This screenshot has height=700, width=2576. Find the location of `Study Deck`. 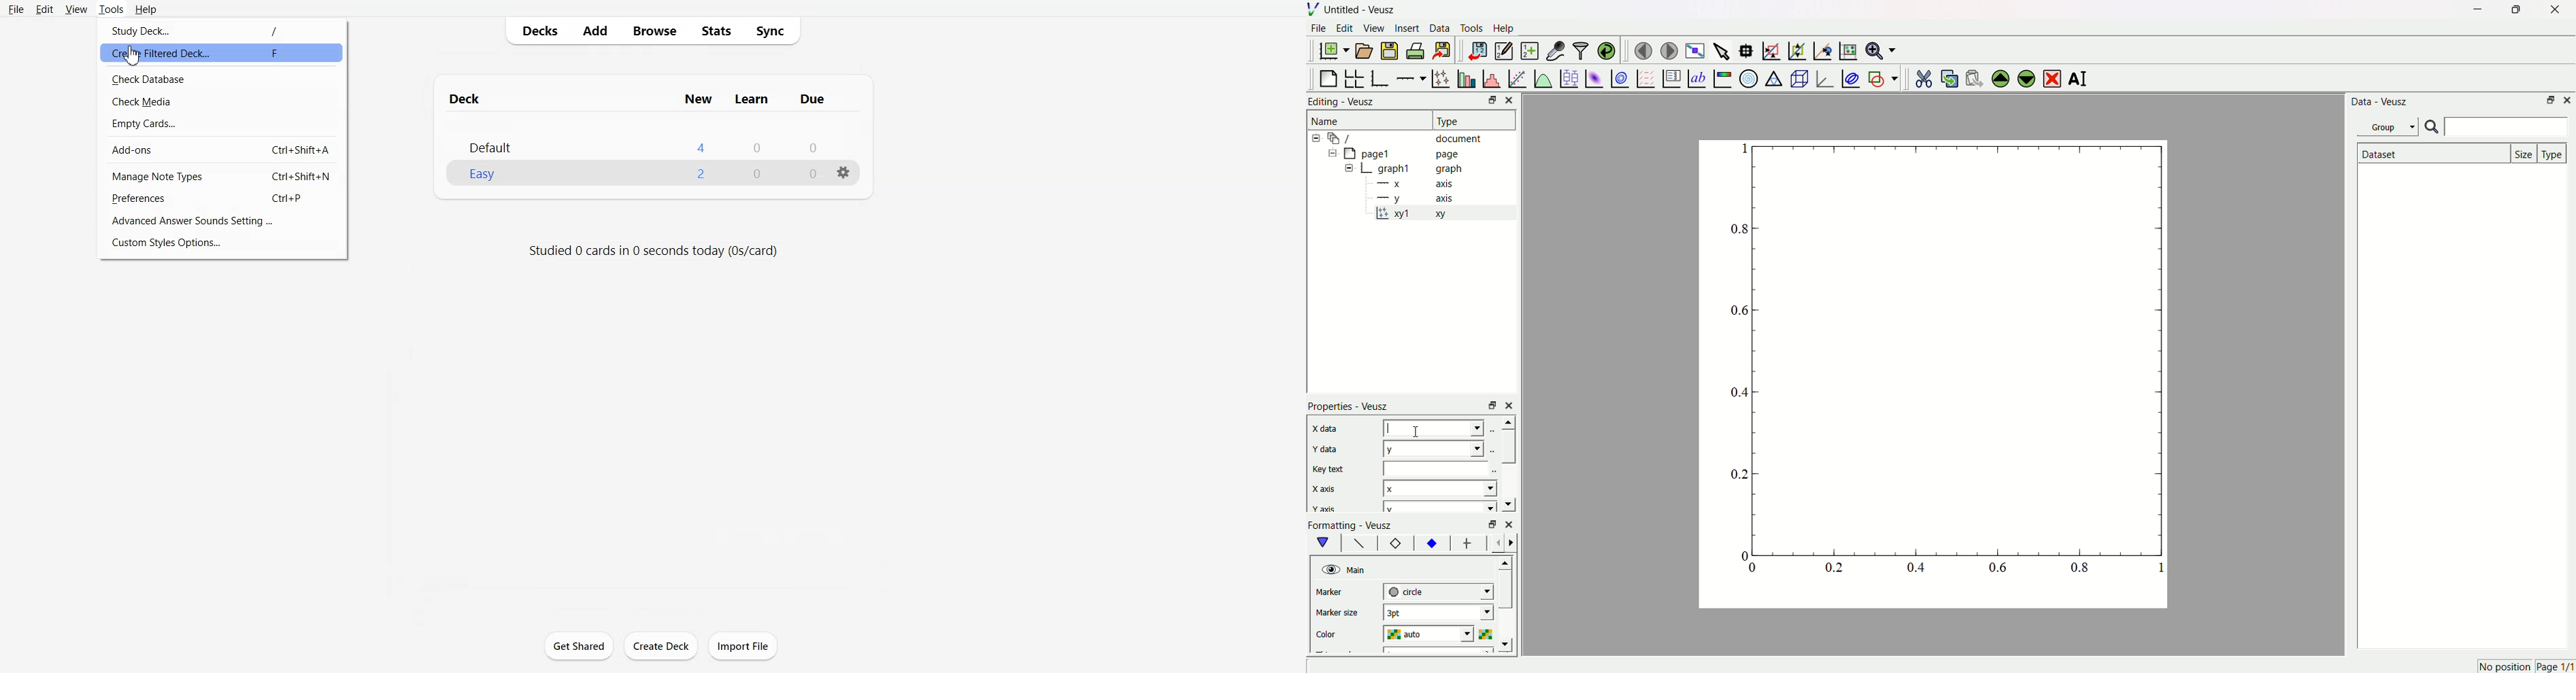

Study Deck is located at coordinates (221, 29).